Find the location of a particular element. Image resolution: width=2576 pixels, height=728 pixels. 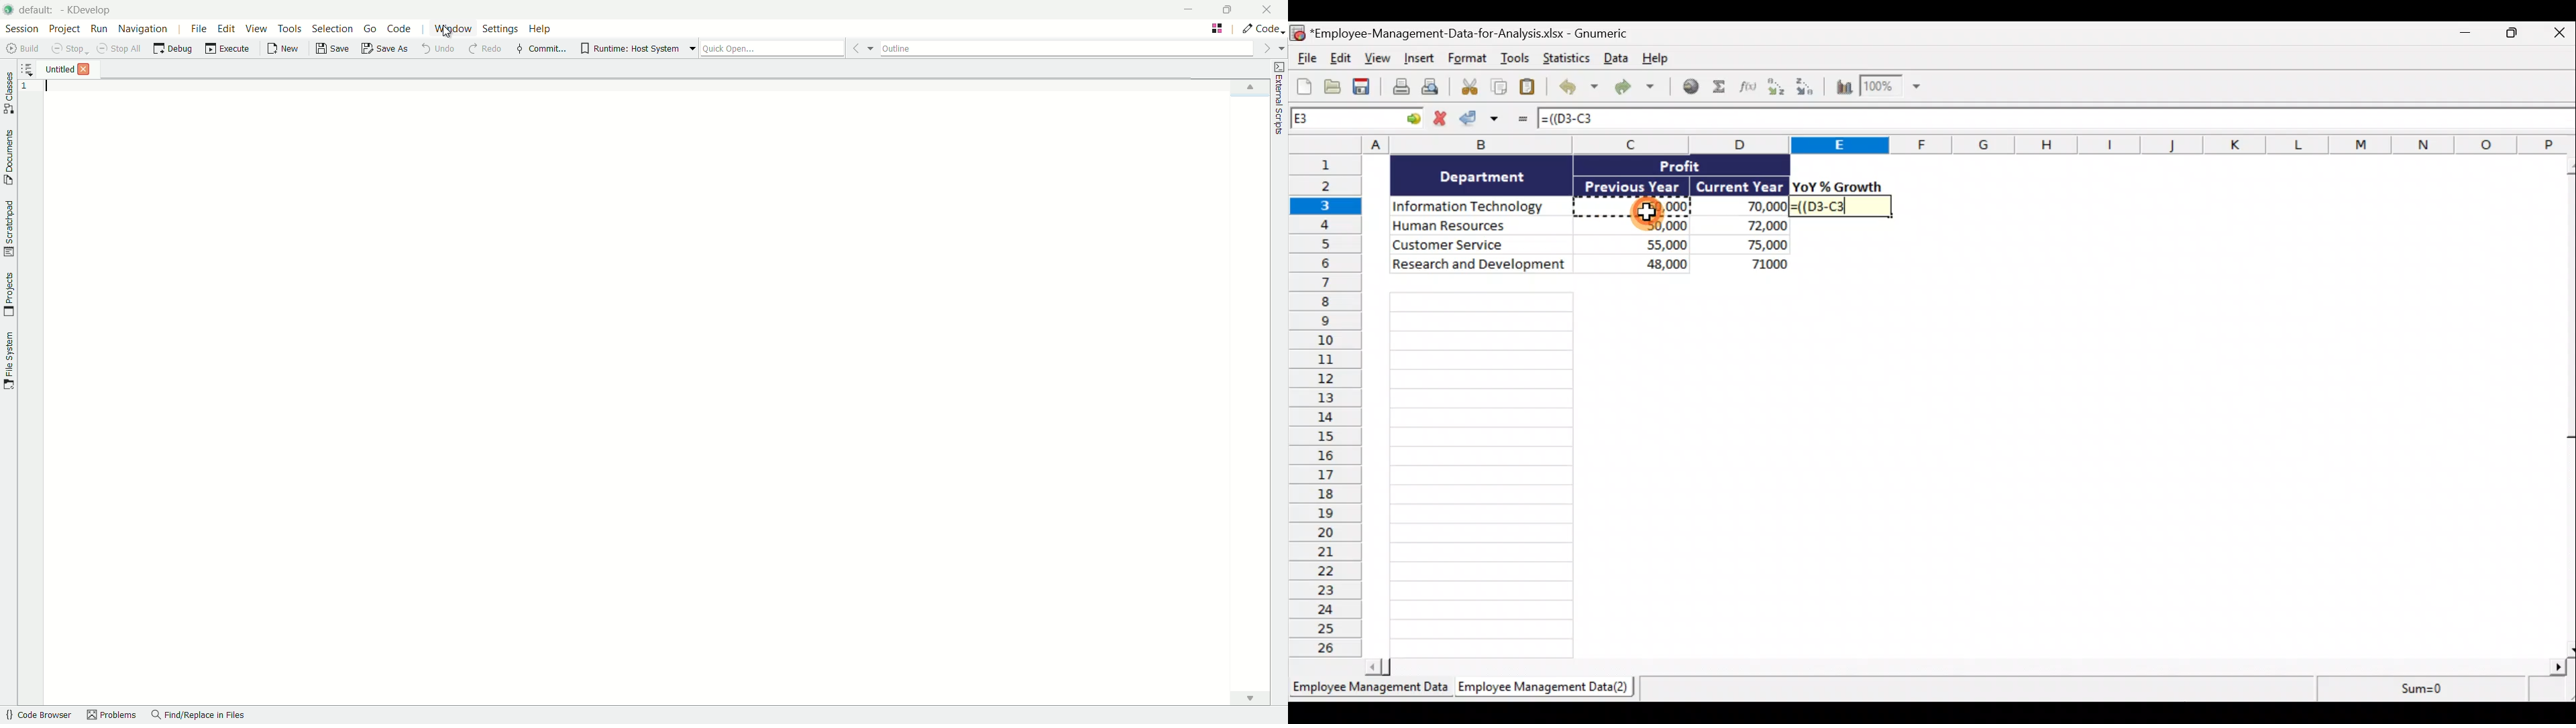

Undo last action is located at coordinates (1576, 88).